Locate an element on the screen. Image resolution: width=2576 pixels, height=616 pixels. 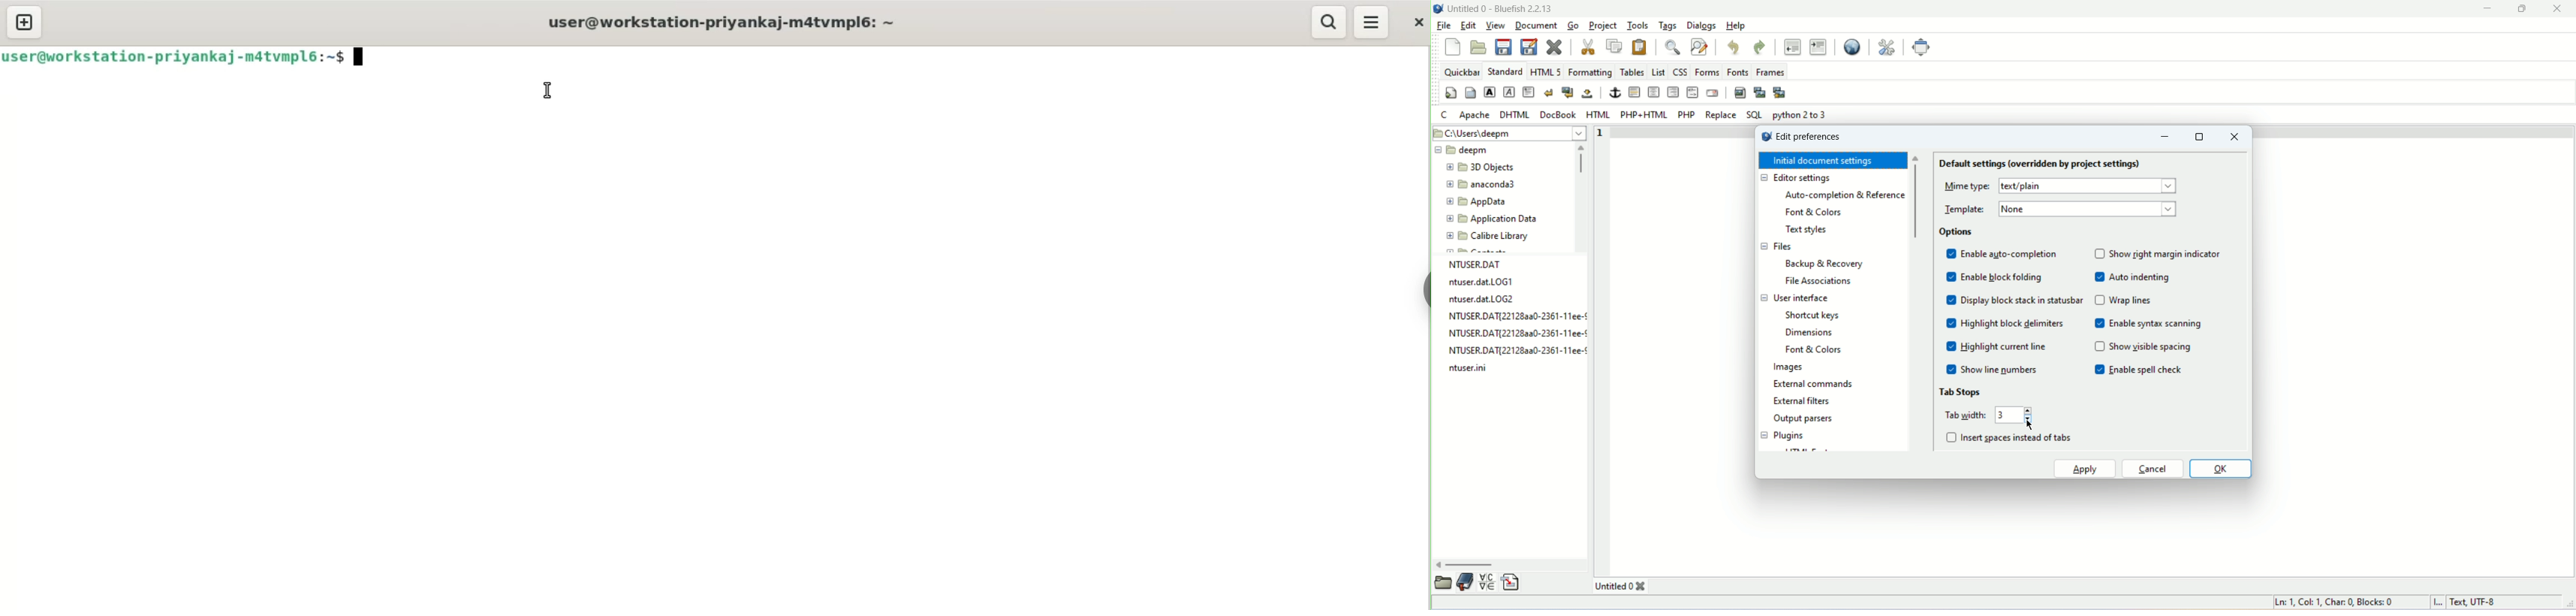
break is located at coordinates (1546, 93).